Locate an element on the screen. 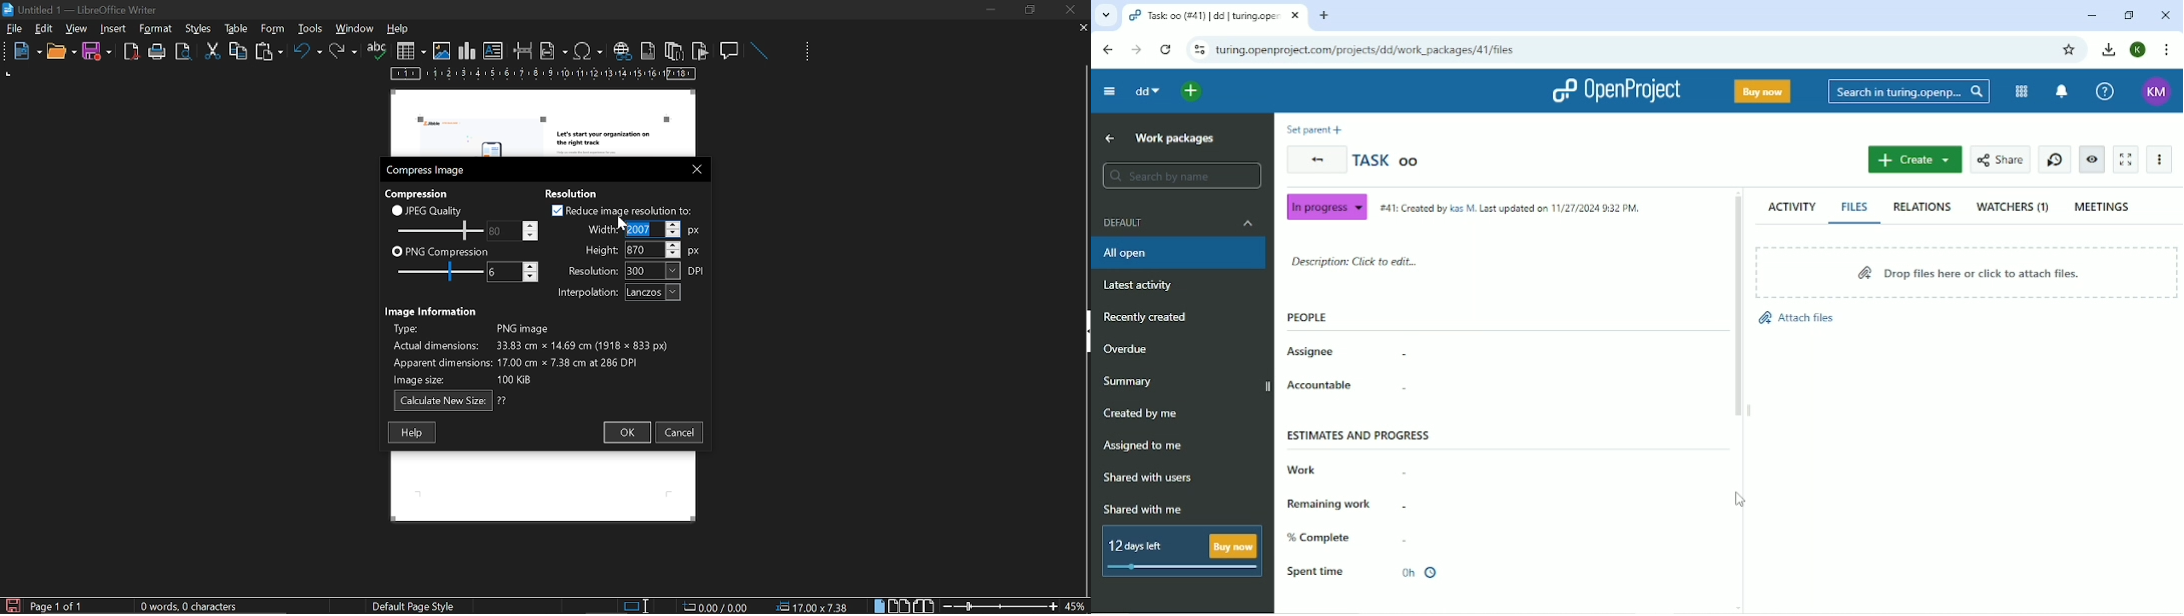 This screenshot has width=2184, height=616. insert bookmark is located at coordinates (701, 51).